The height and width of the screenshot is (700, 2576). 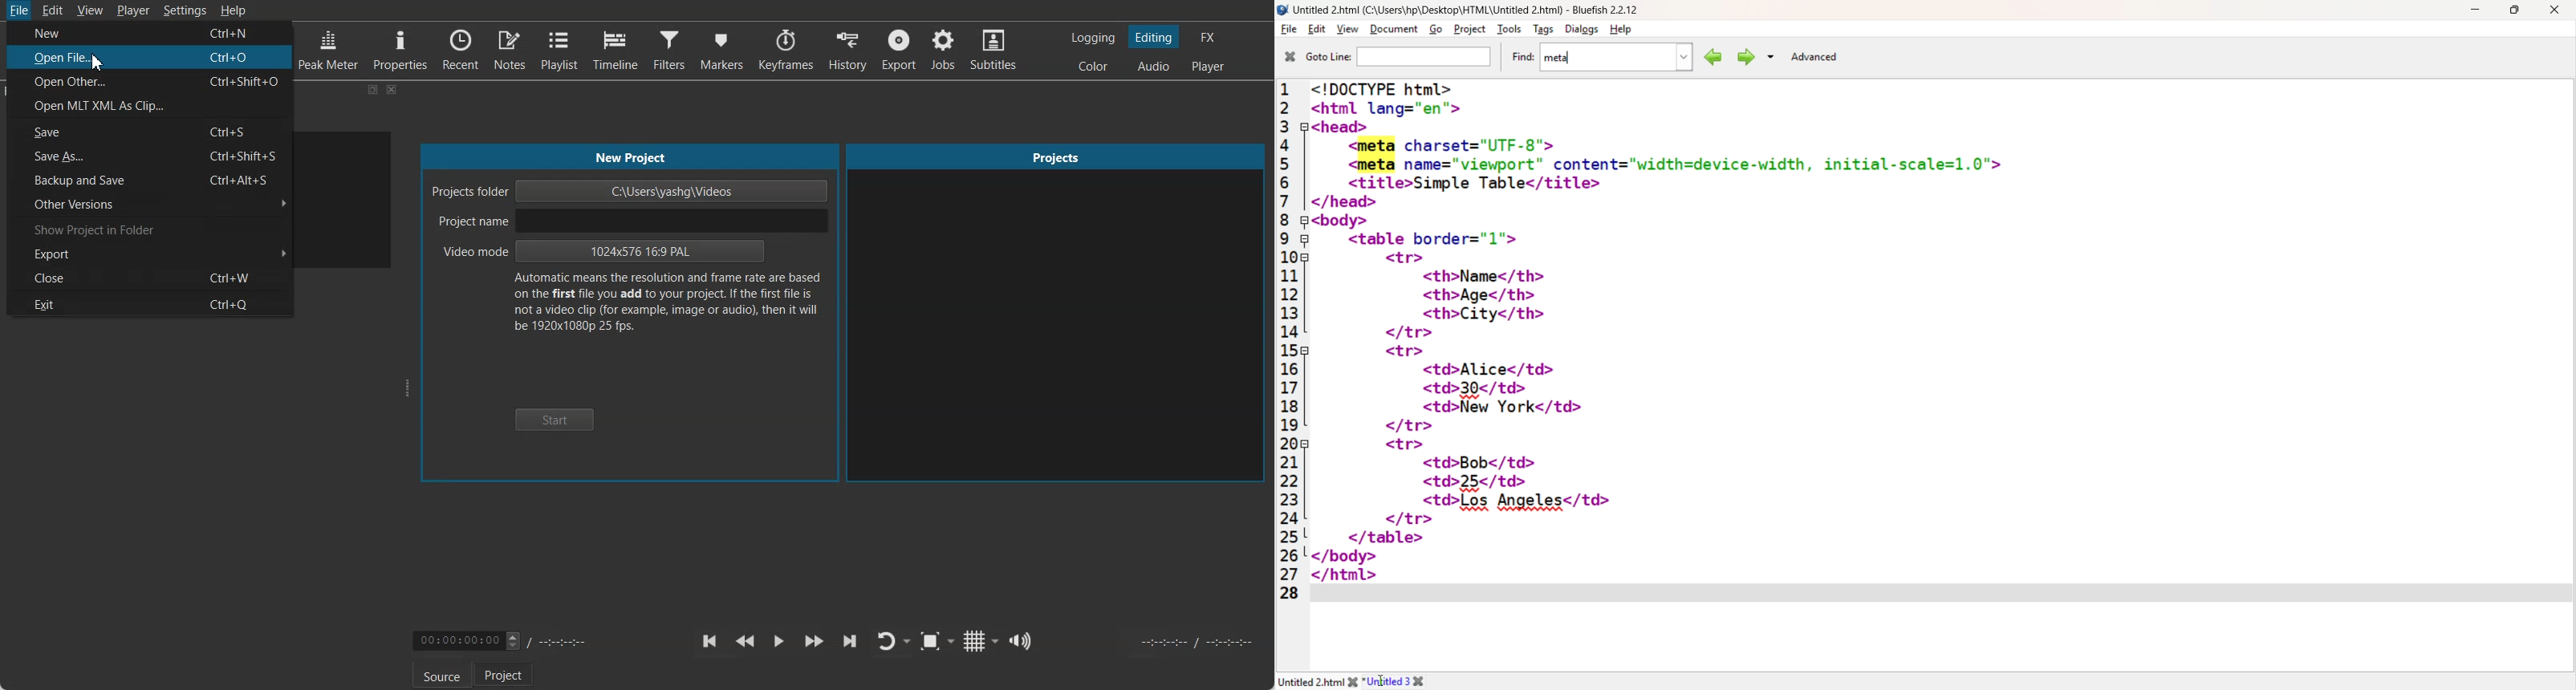 I want to click on View, so click(x=89, y=10).